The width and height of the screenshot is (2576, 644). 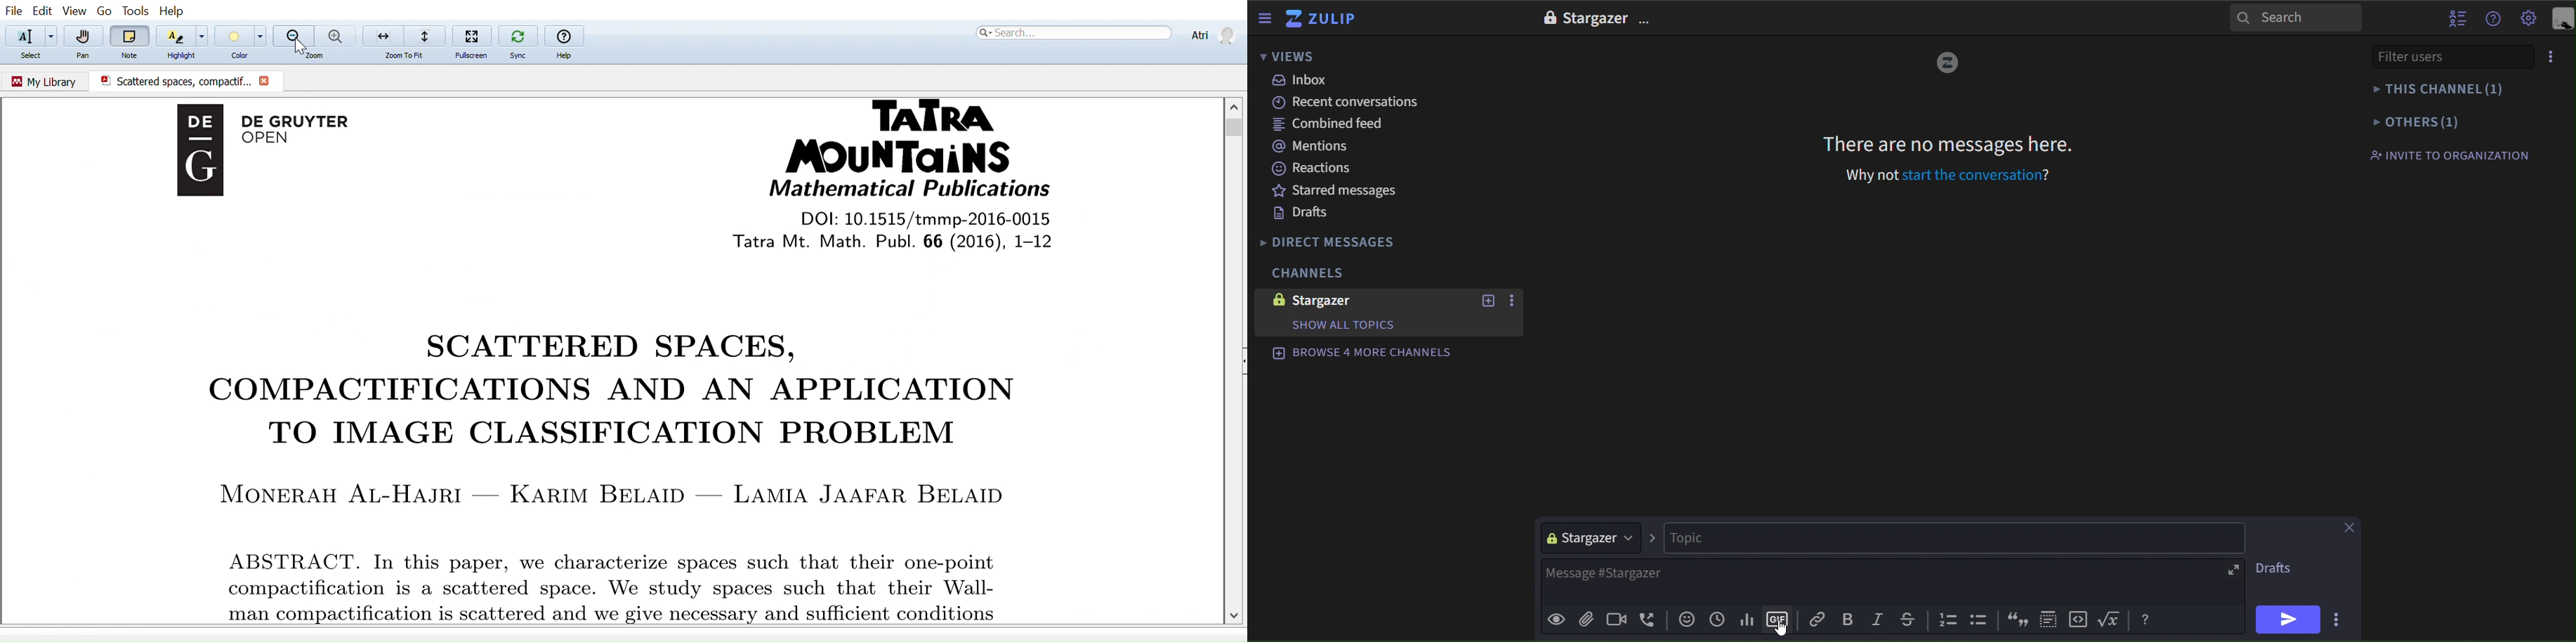 I want to click on channels, so click(x=1306, y=274).